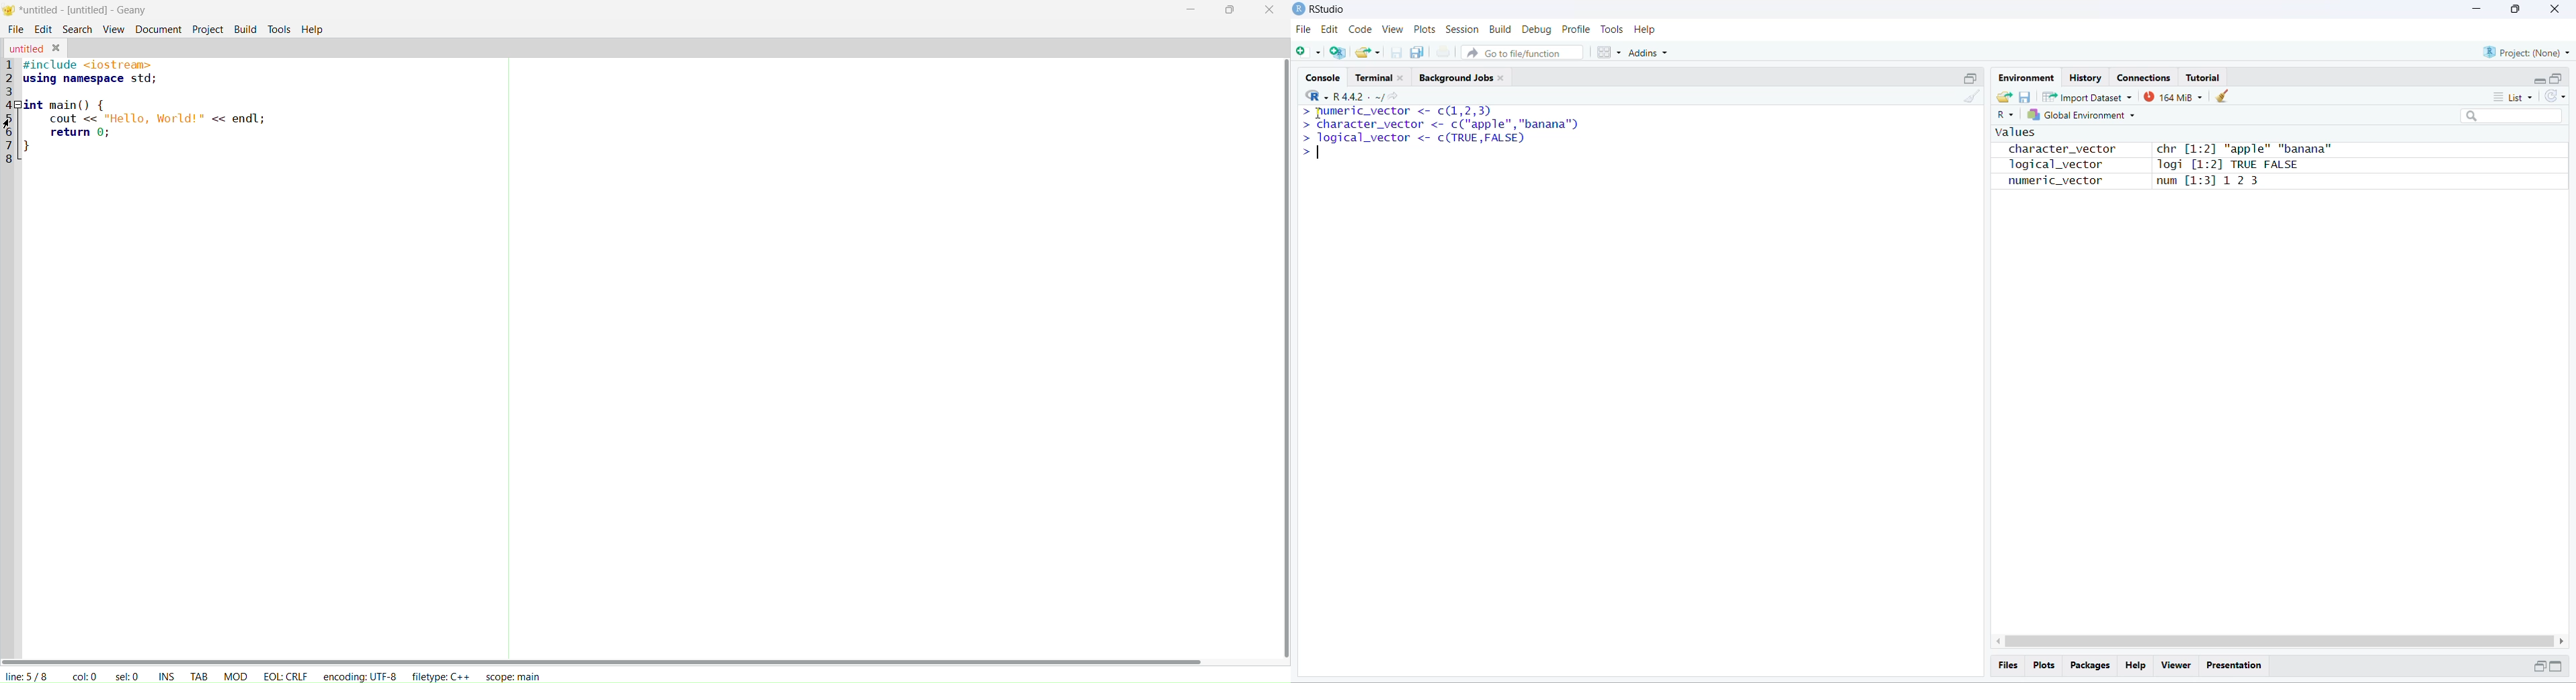 This screenshot has height=700, width=2576. I want to click on global Environment, so click(2081, 115).